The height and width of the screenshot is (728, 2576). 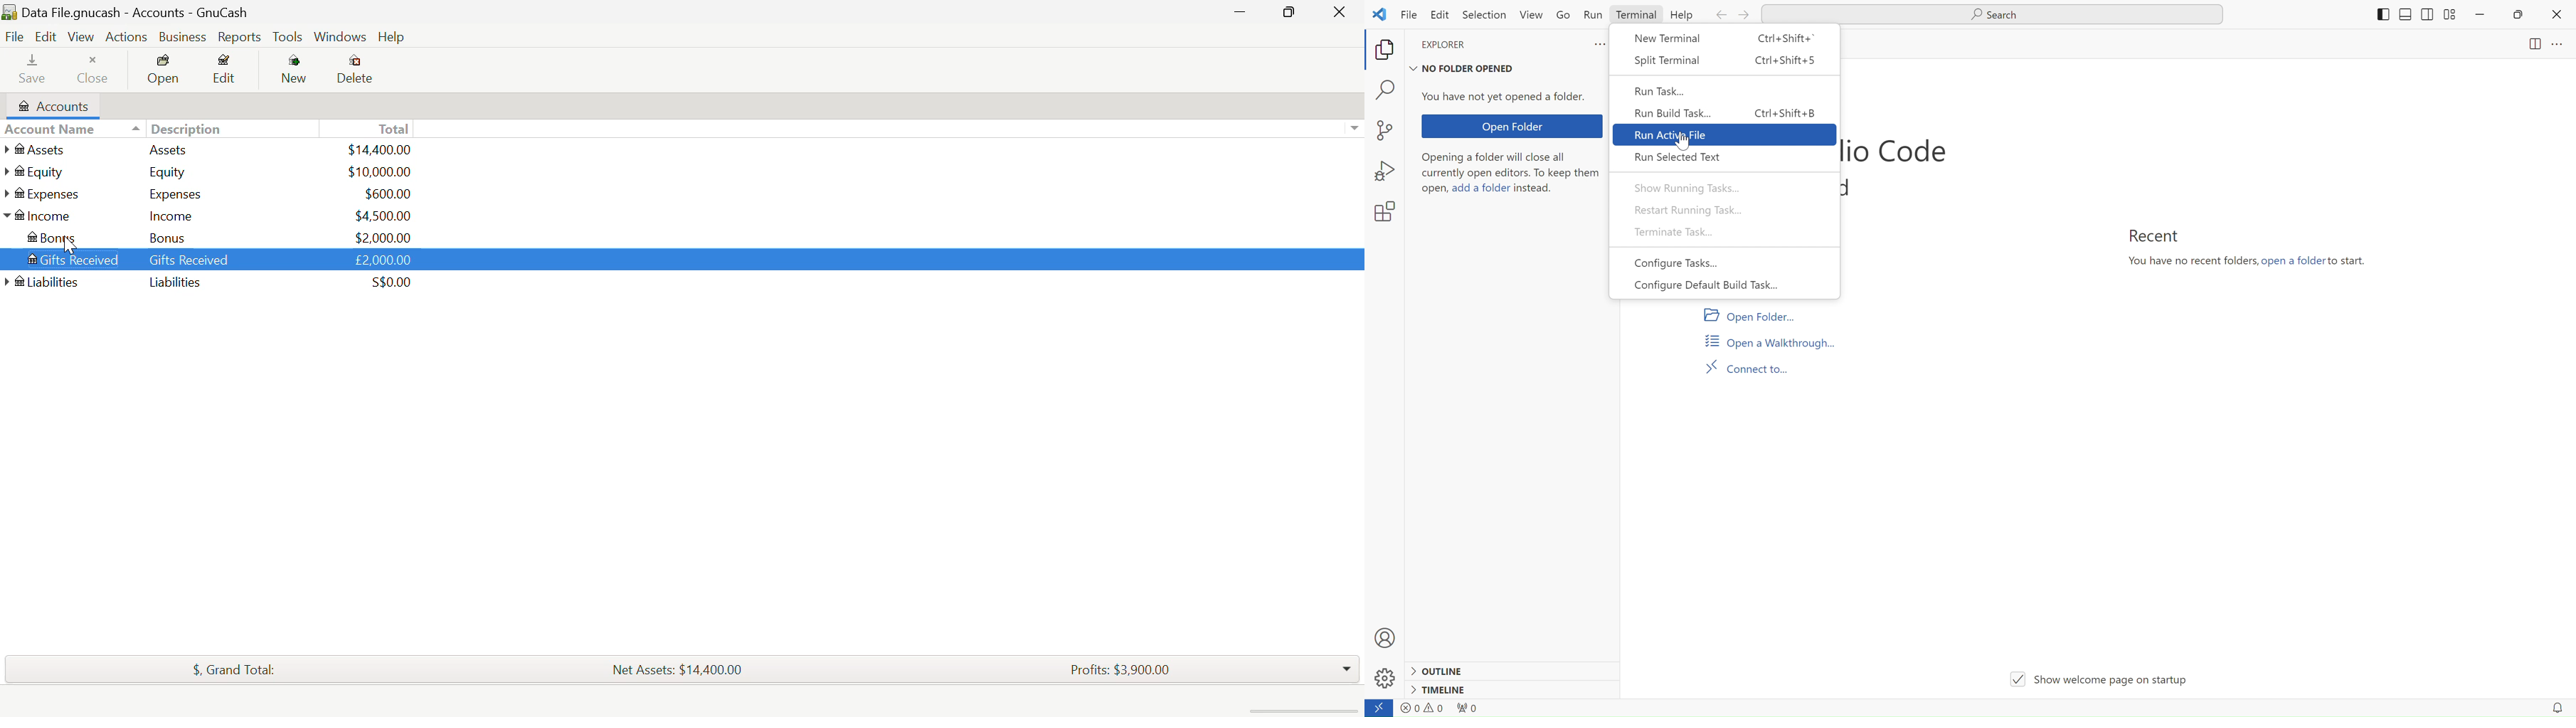 What do you see at coordinates (2409, 14) in the screenshot?
I see `shift to sides` at bounding box center [2409, 14].